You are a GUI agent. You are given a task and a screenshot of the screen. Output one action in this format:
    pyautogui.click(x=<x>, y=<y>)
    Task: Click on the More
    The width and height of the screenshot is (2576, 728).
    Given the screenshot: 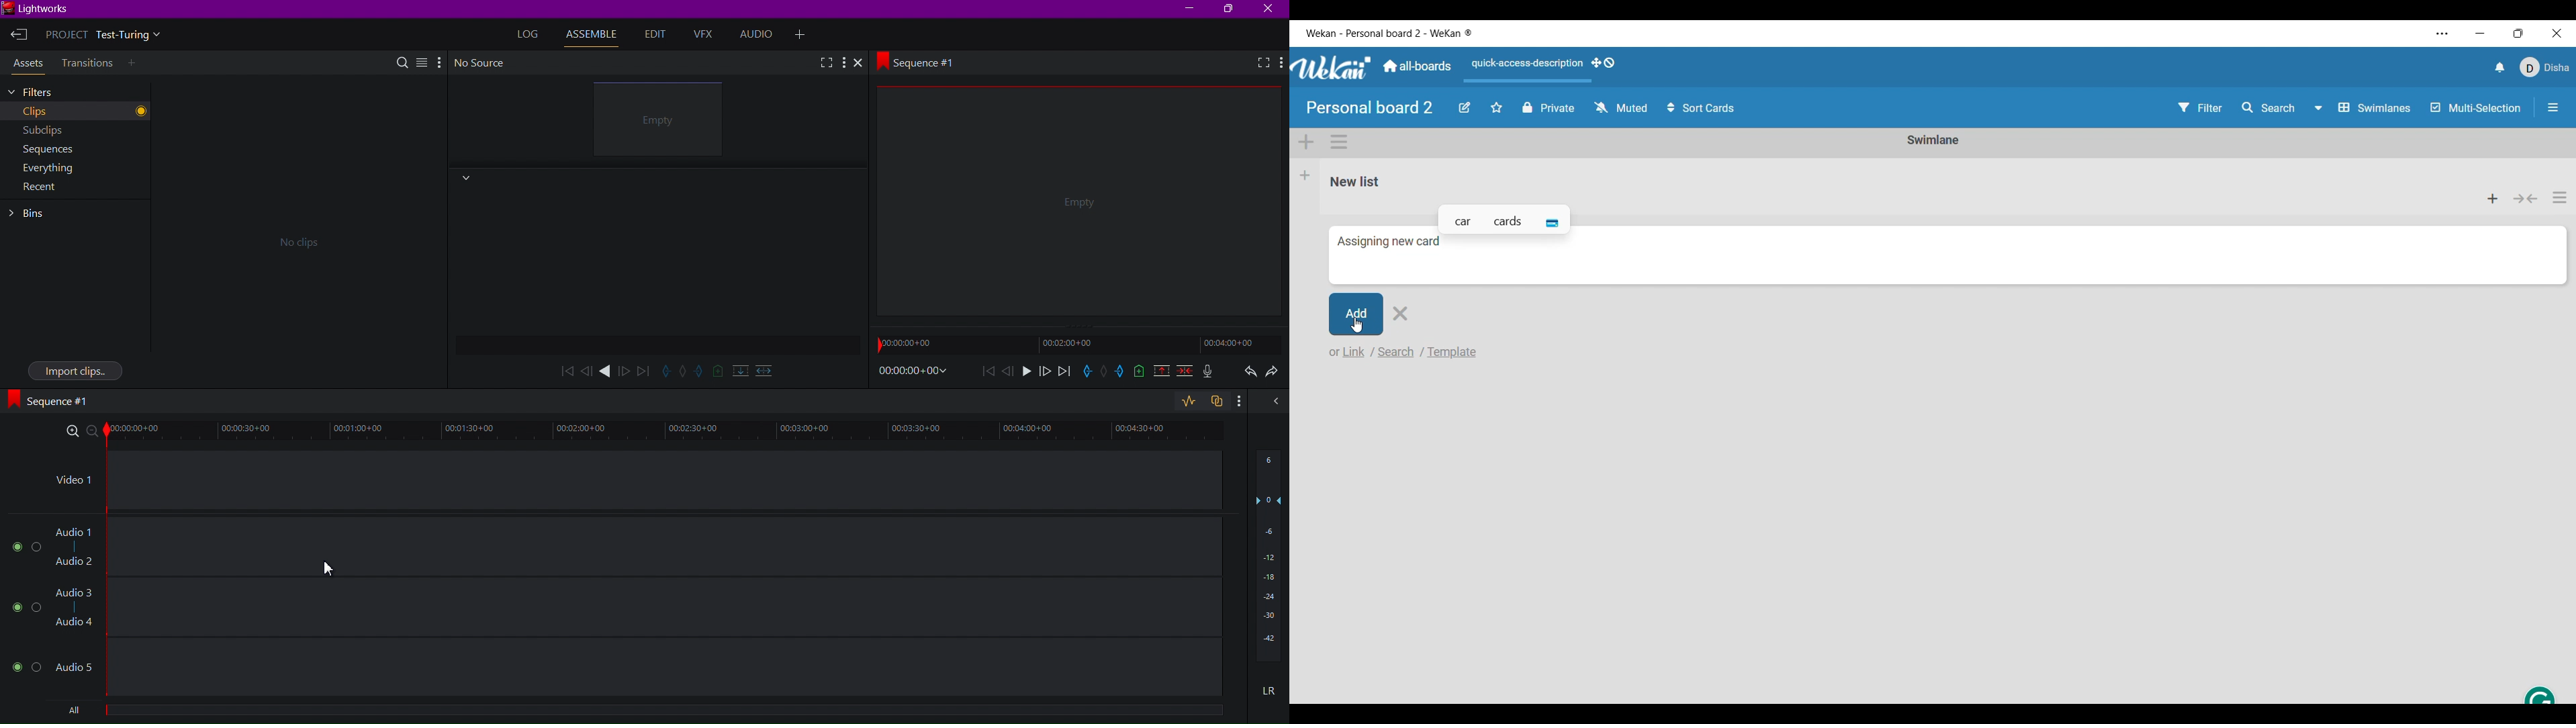 What is the action you would take?
    pyautogui.click(x=1281, y=63)
    